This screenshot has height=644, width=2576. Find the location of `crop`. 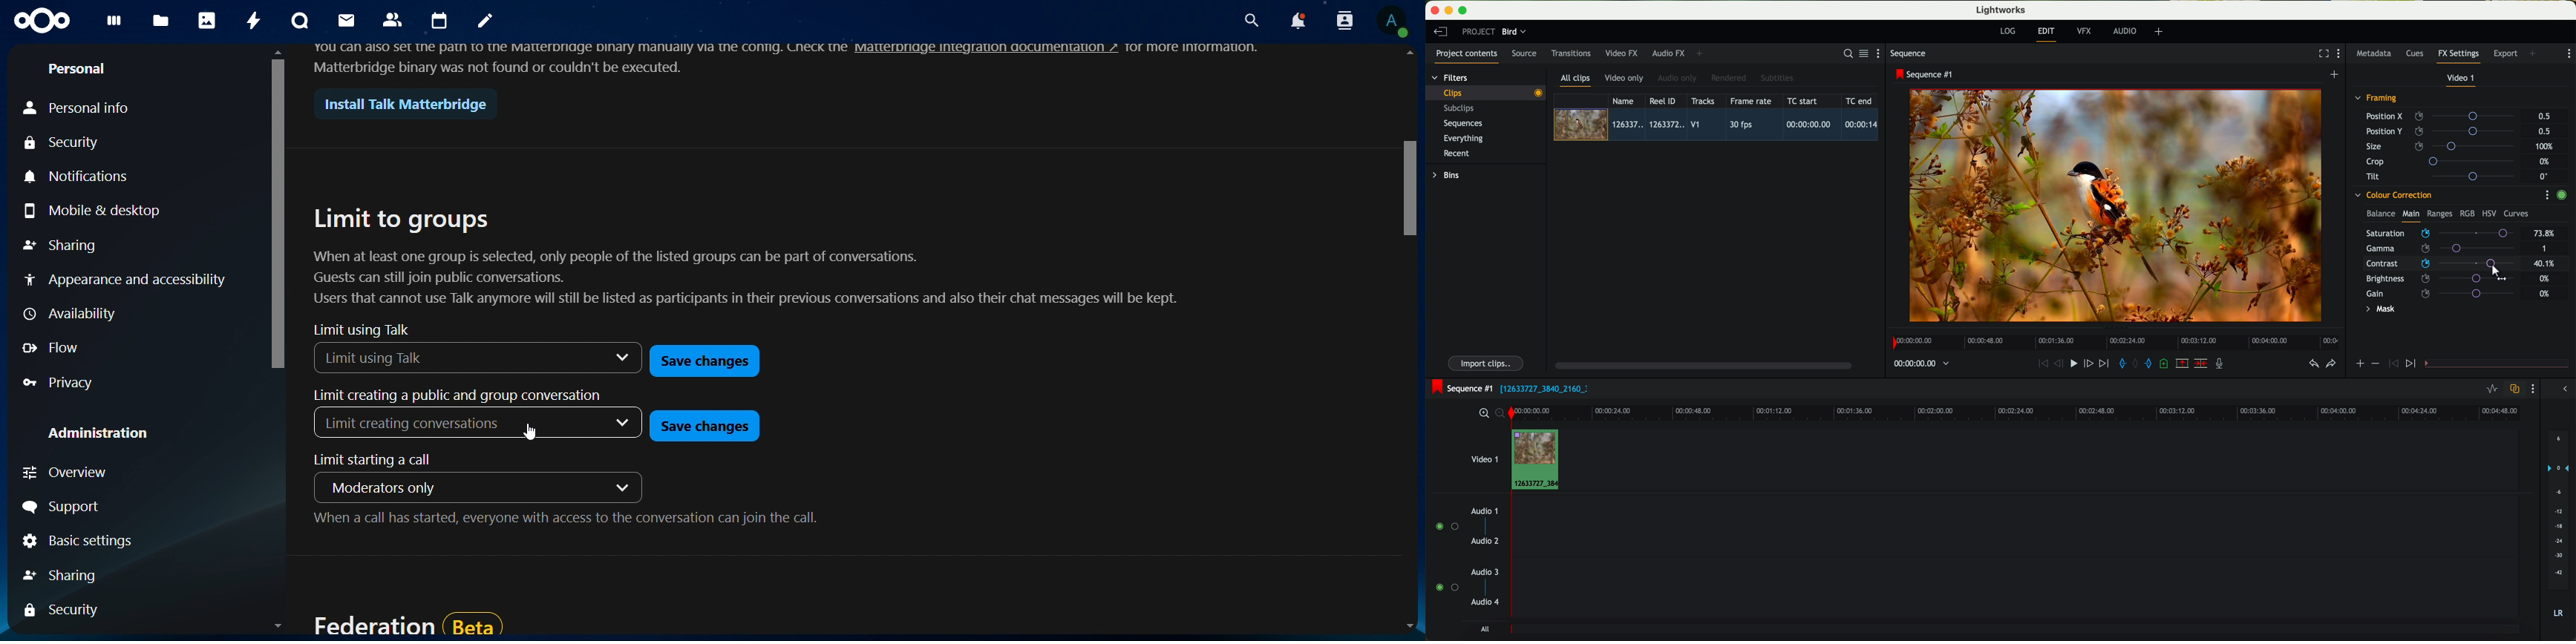

crop is located at coordinates (2444, 161).